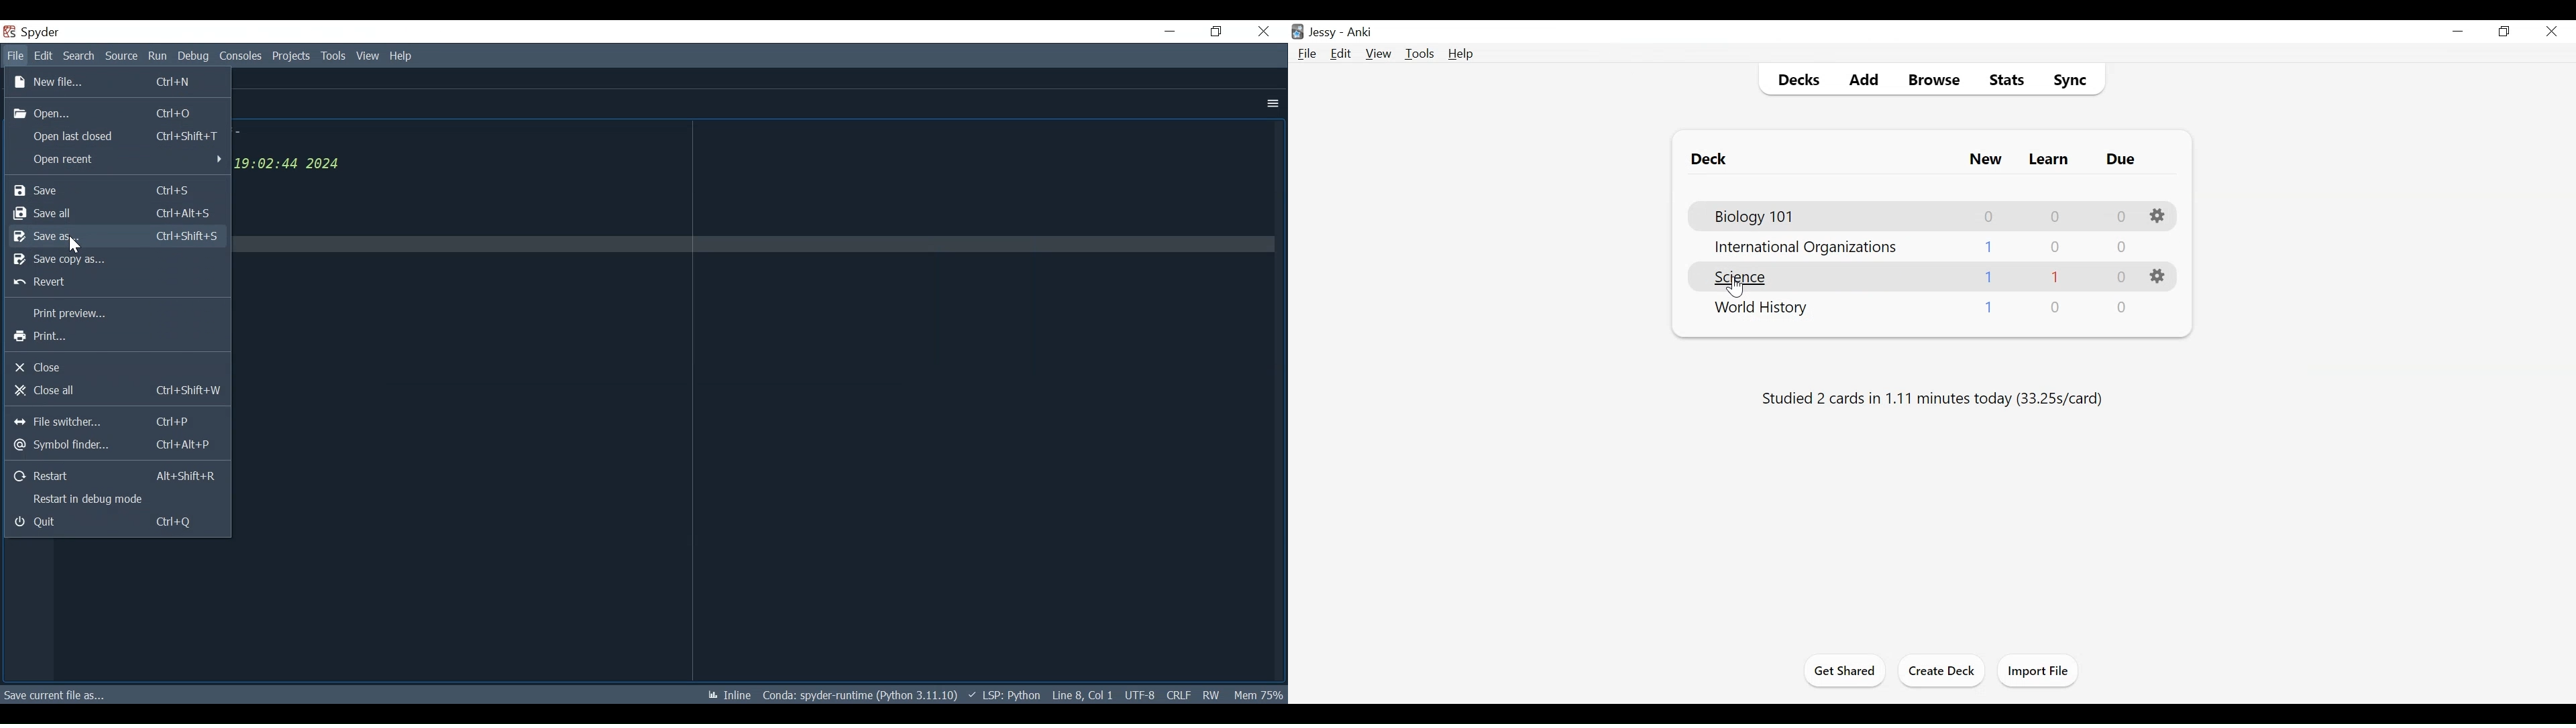  What do you see at coordinates (74, 246) in the screenshot?
I see `Cursor` at bounding box center [74, 246].